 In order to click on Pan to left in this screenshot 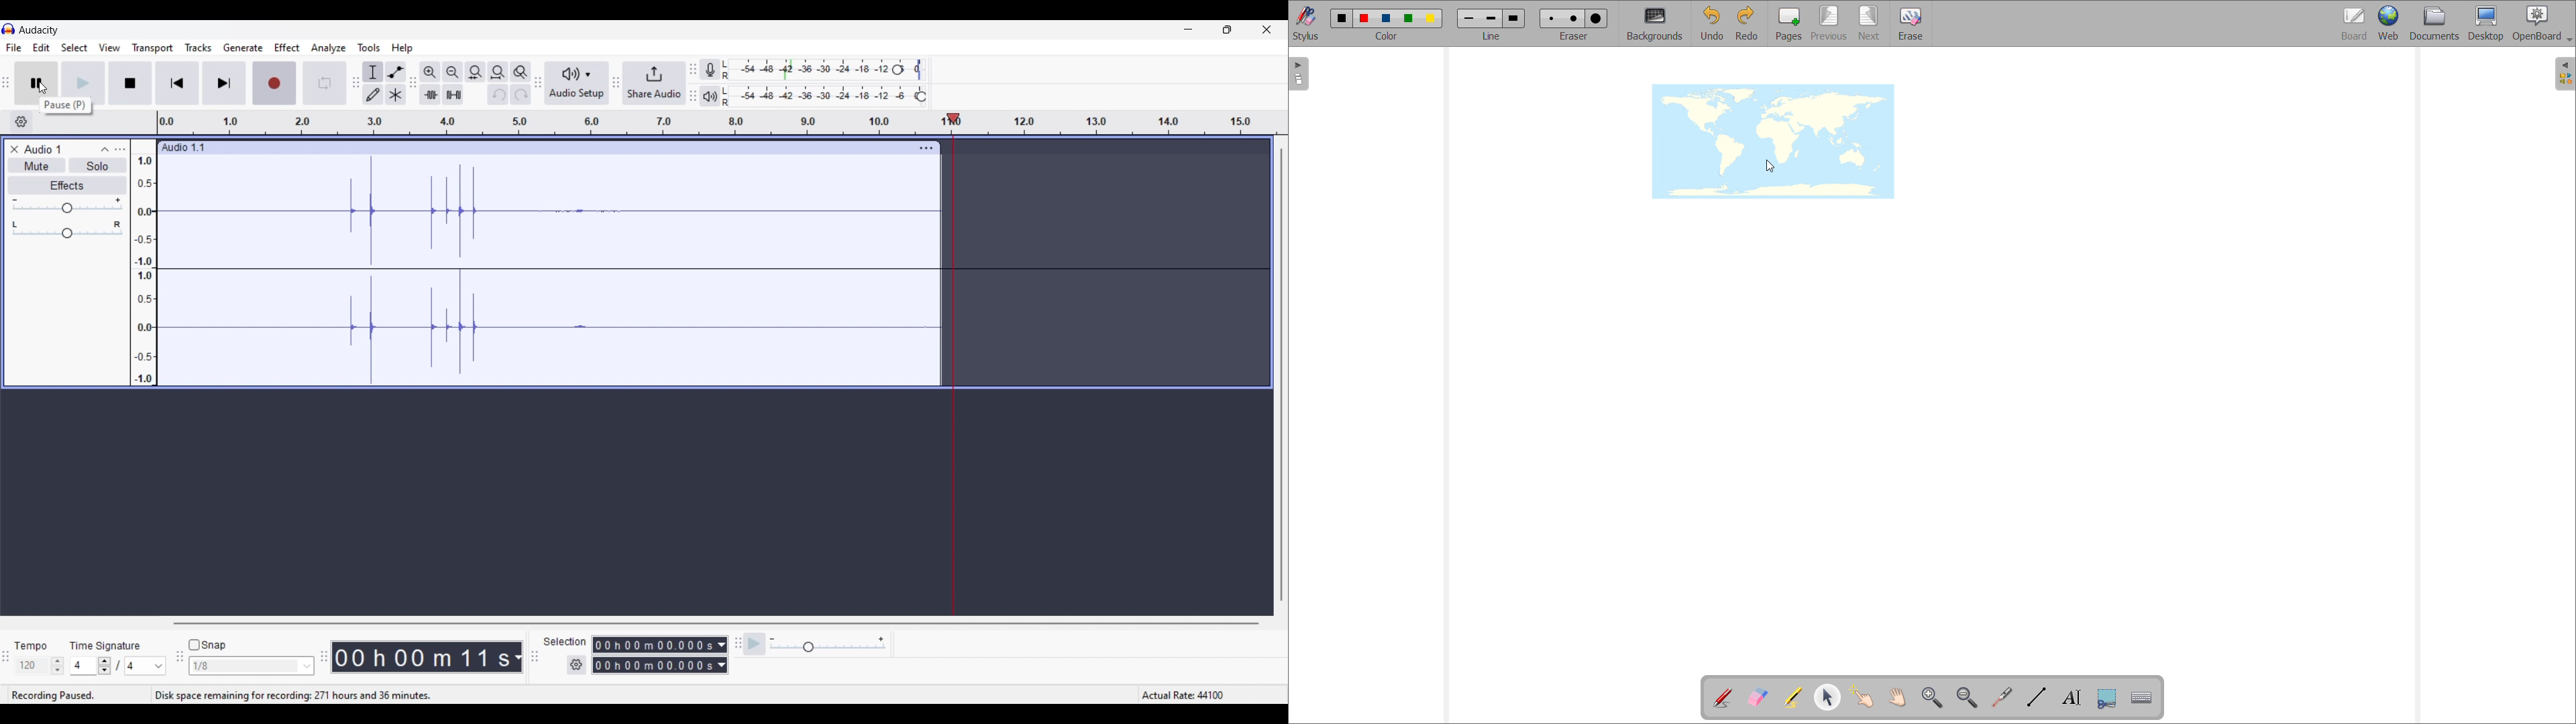, I will do `click(14, 224)`.